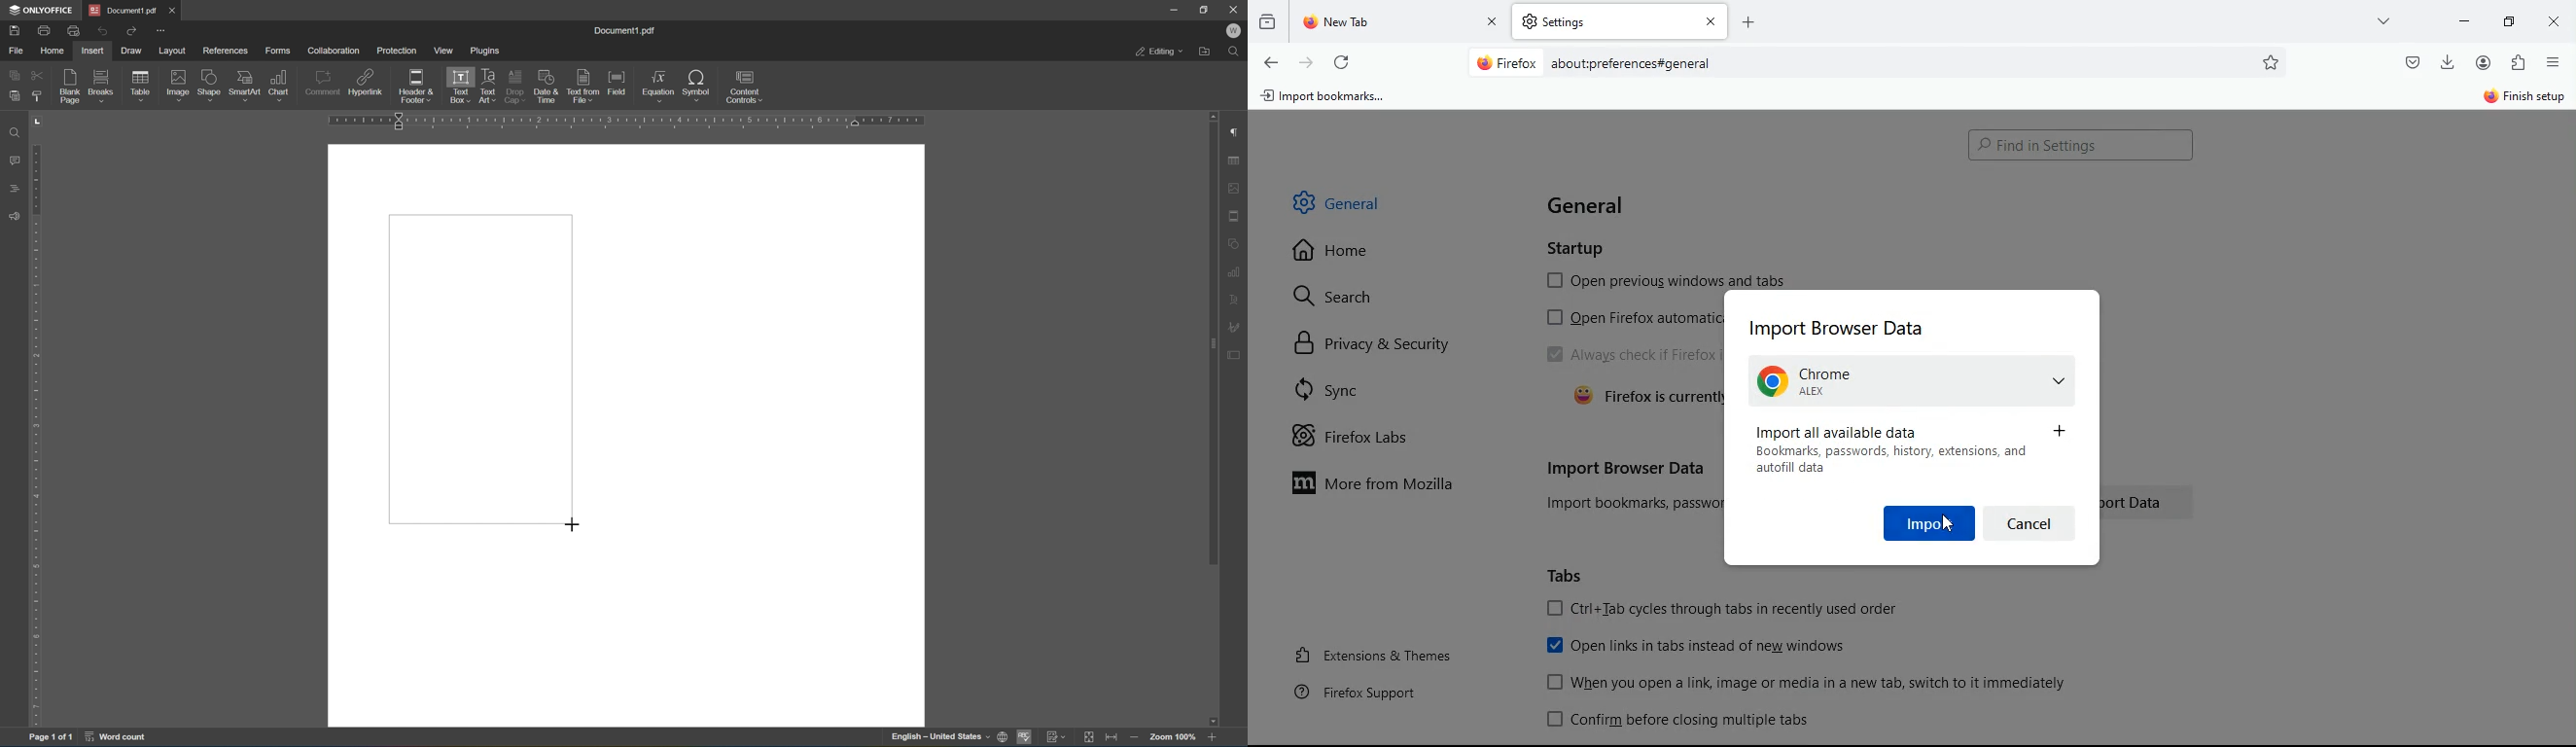 This screenshot has height=756, width=2576. What do you see at coordinates (174, 10) in the screenshot?
I see `Close` at bounding box center [174, 10].